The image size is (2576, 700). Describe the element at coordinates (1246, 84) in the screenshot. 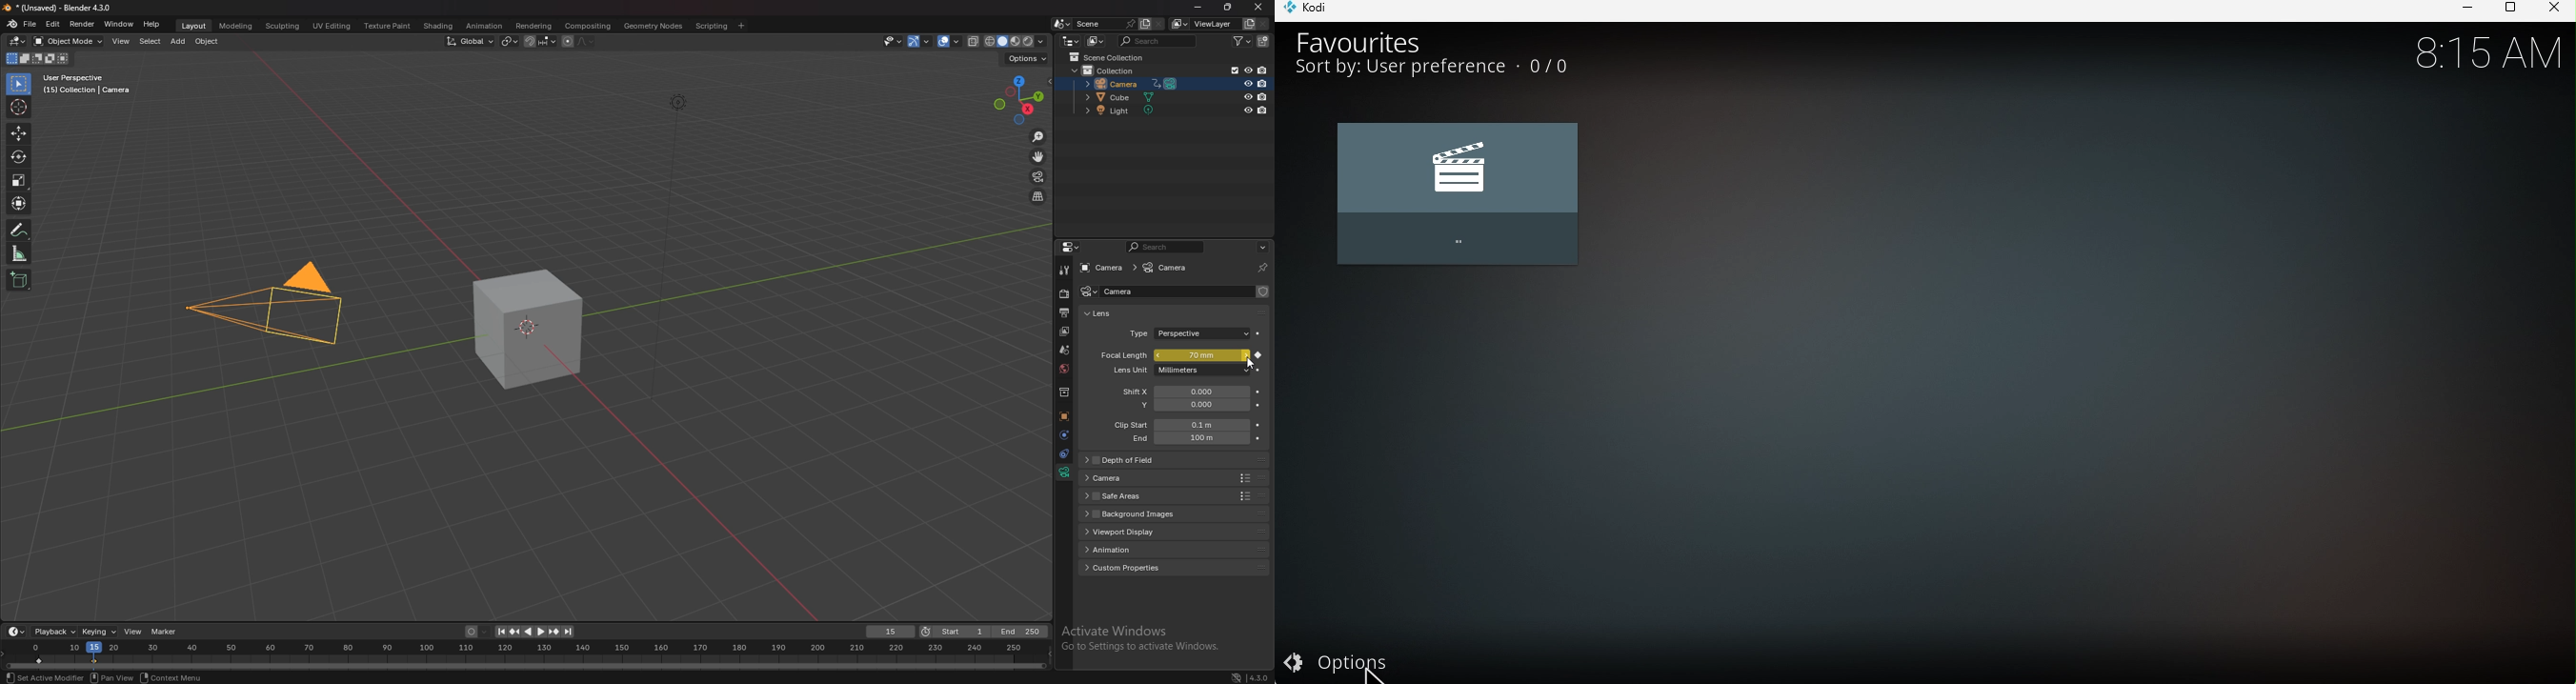

I see `hide in viewport` at that location.